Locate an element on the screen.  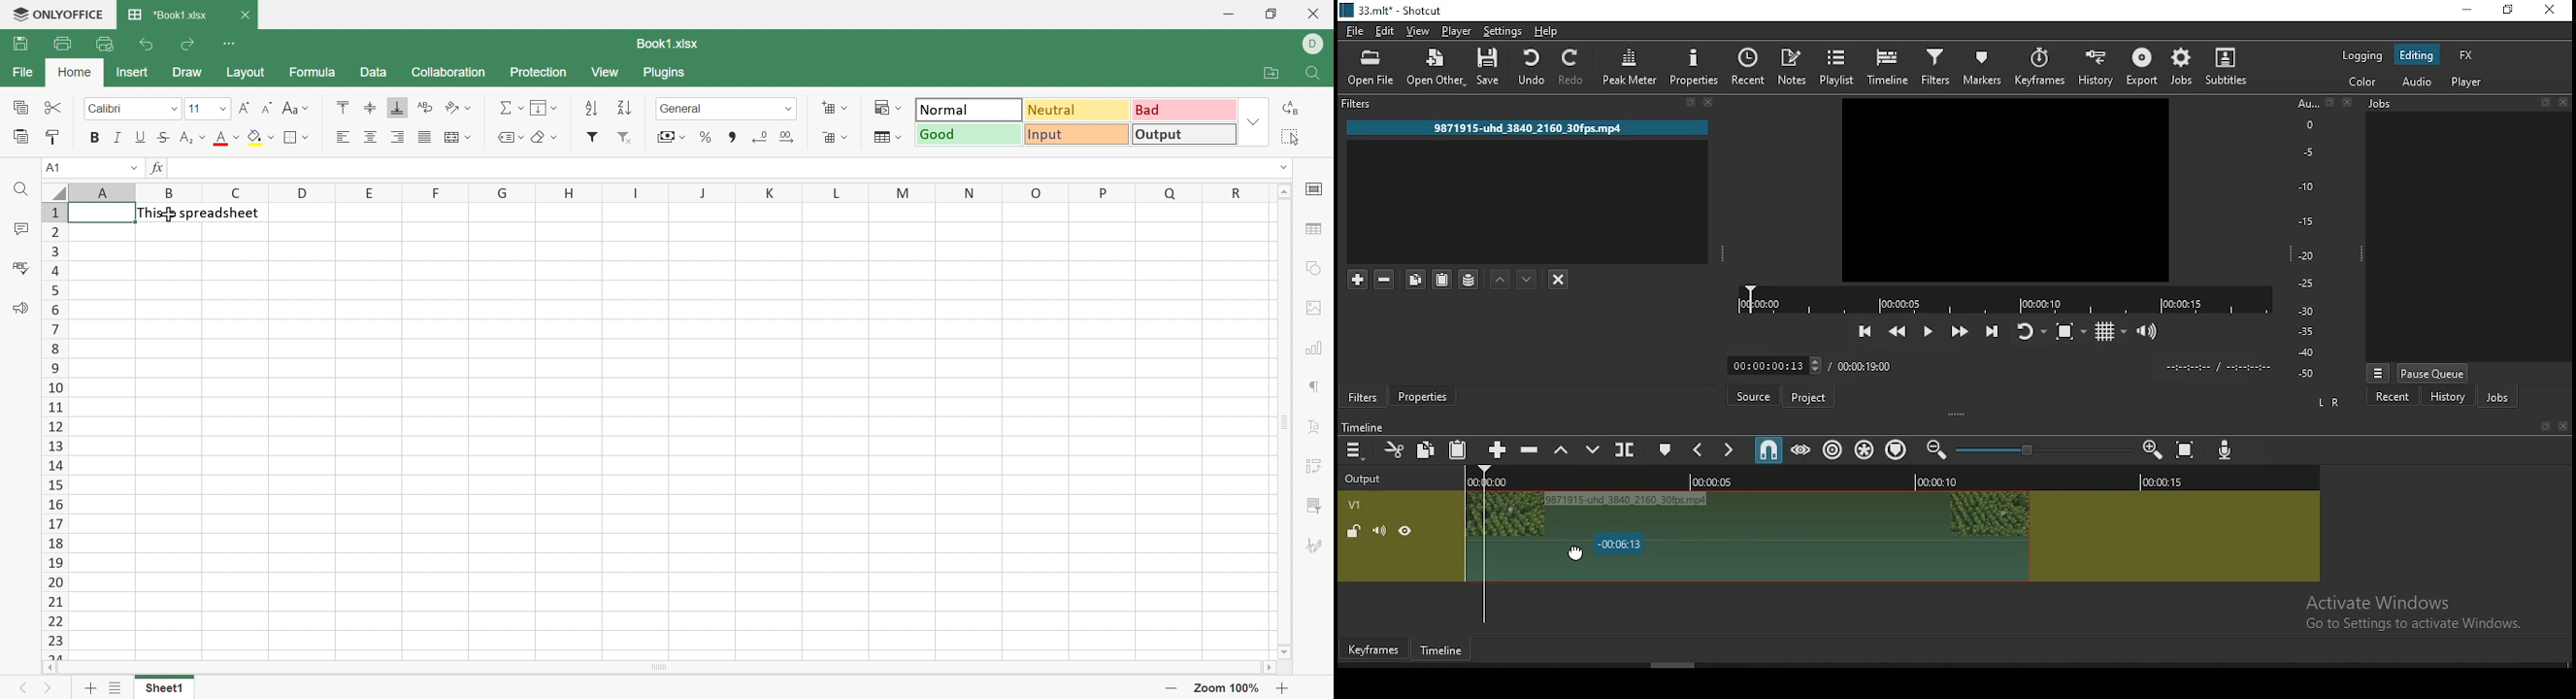
(un)mute is located at coordinates (1379, 532).